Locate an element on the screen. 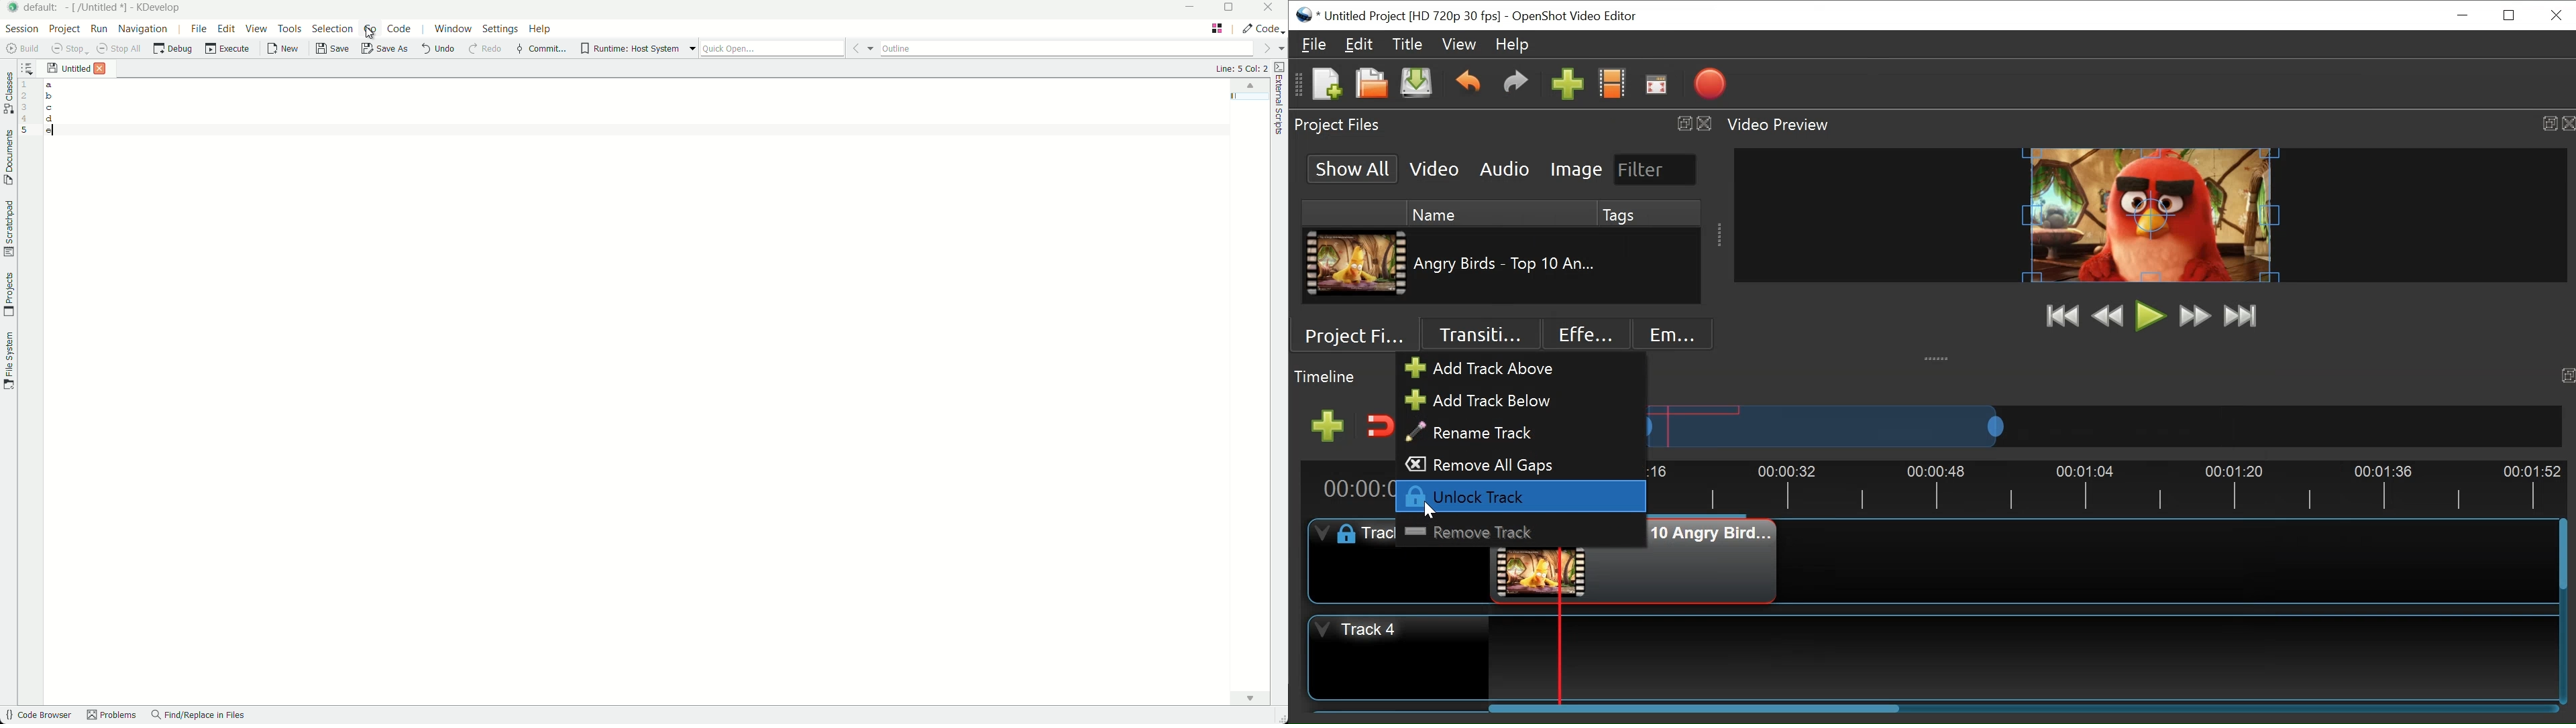 The image size is (2576, 728). New File is located at coordinates (1327, 85).